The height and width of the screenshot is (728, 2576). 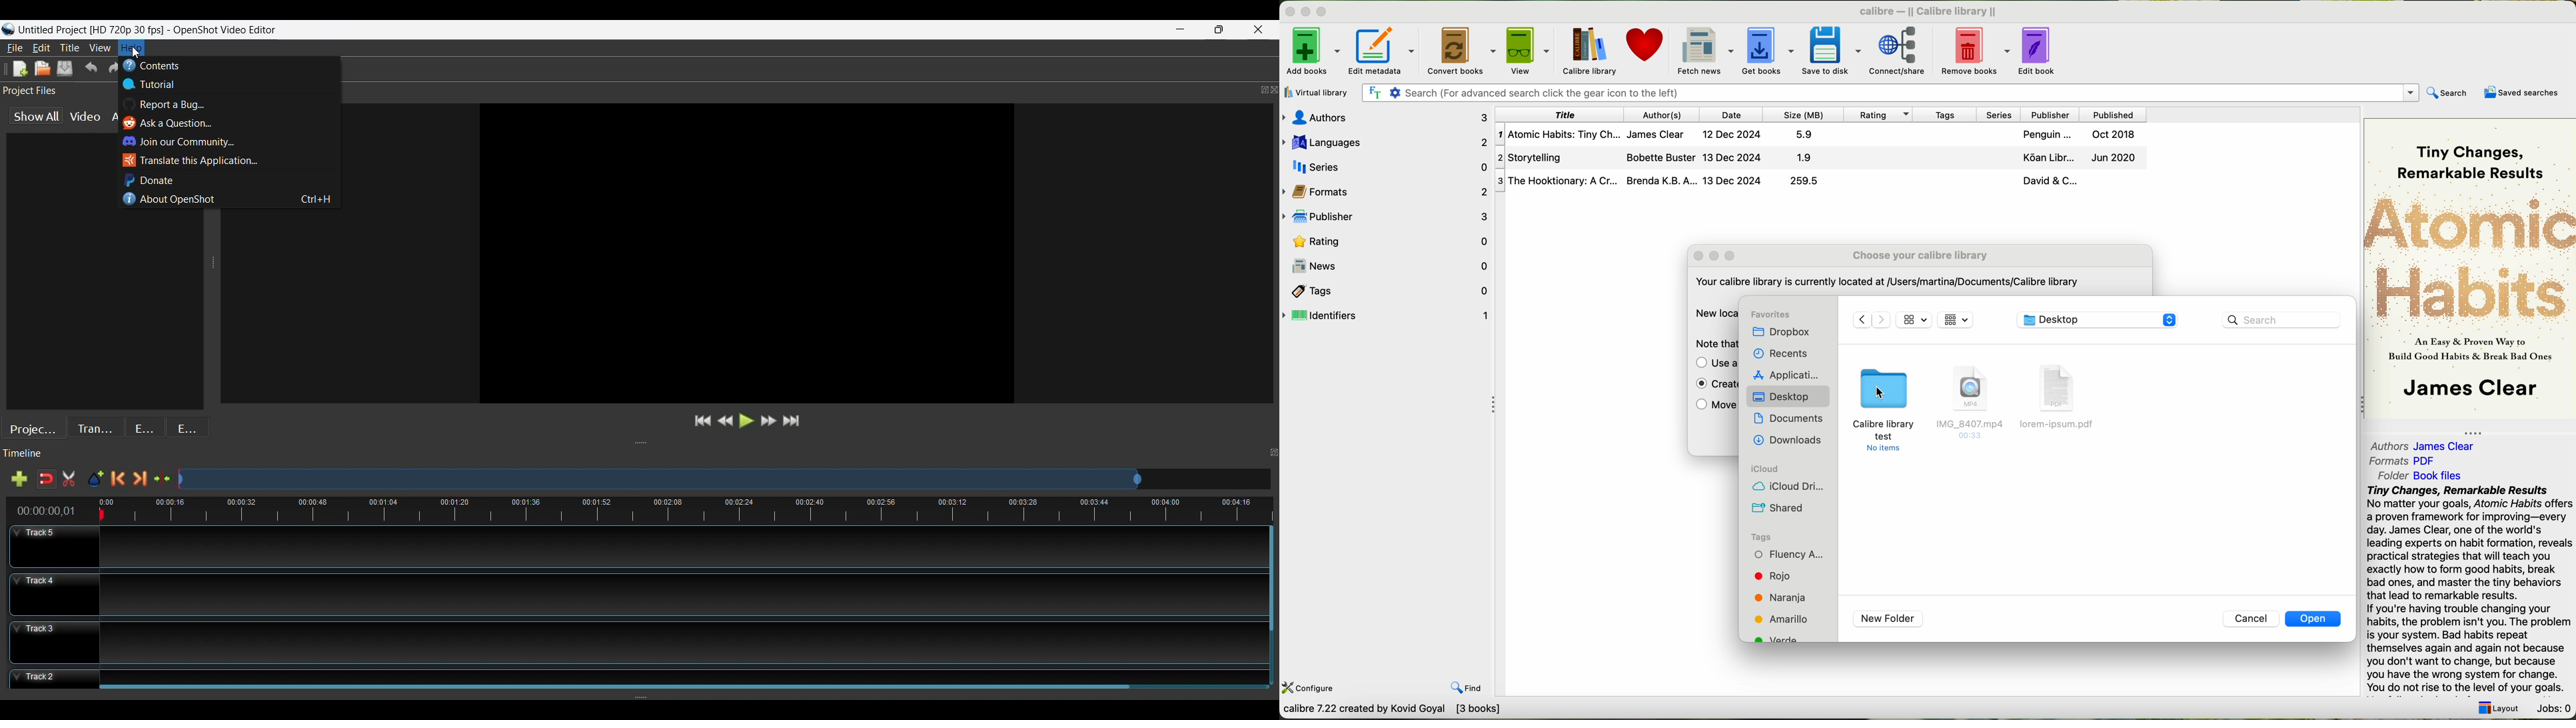 What do you see at coordinates (2469, 390) in the screenshot?
I see `James Clear` at bounding box center [2469, 390].